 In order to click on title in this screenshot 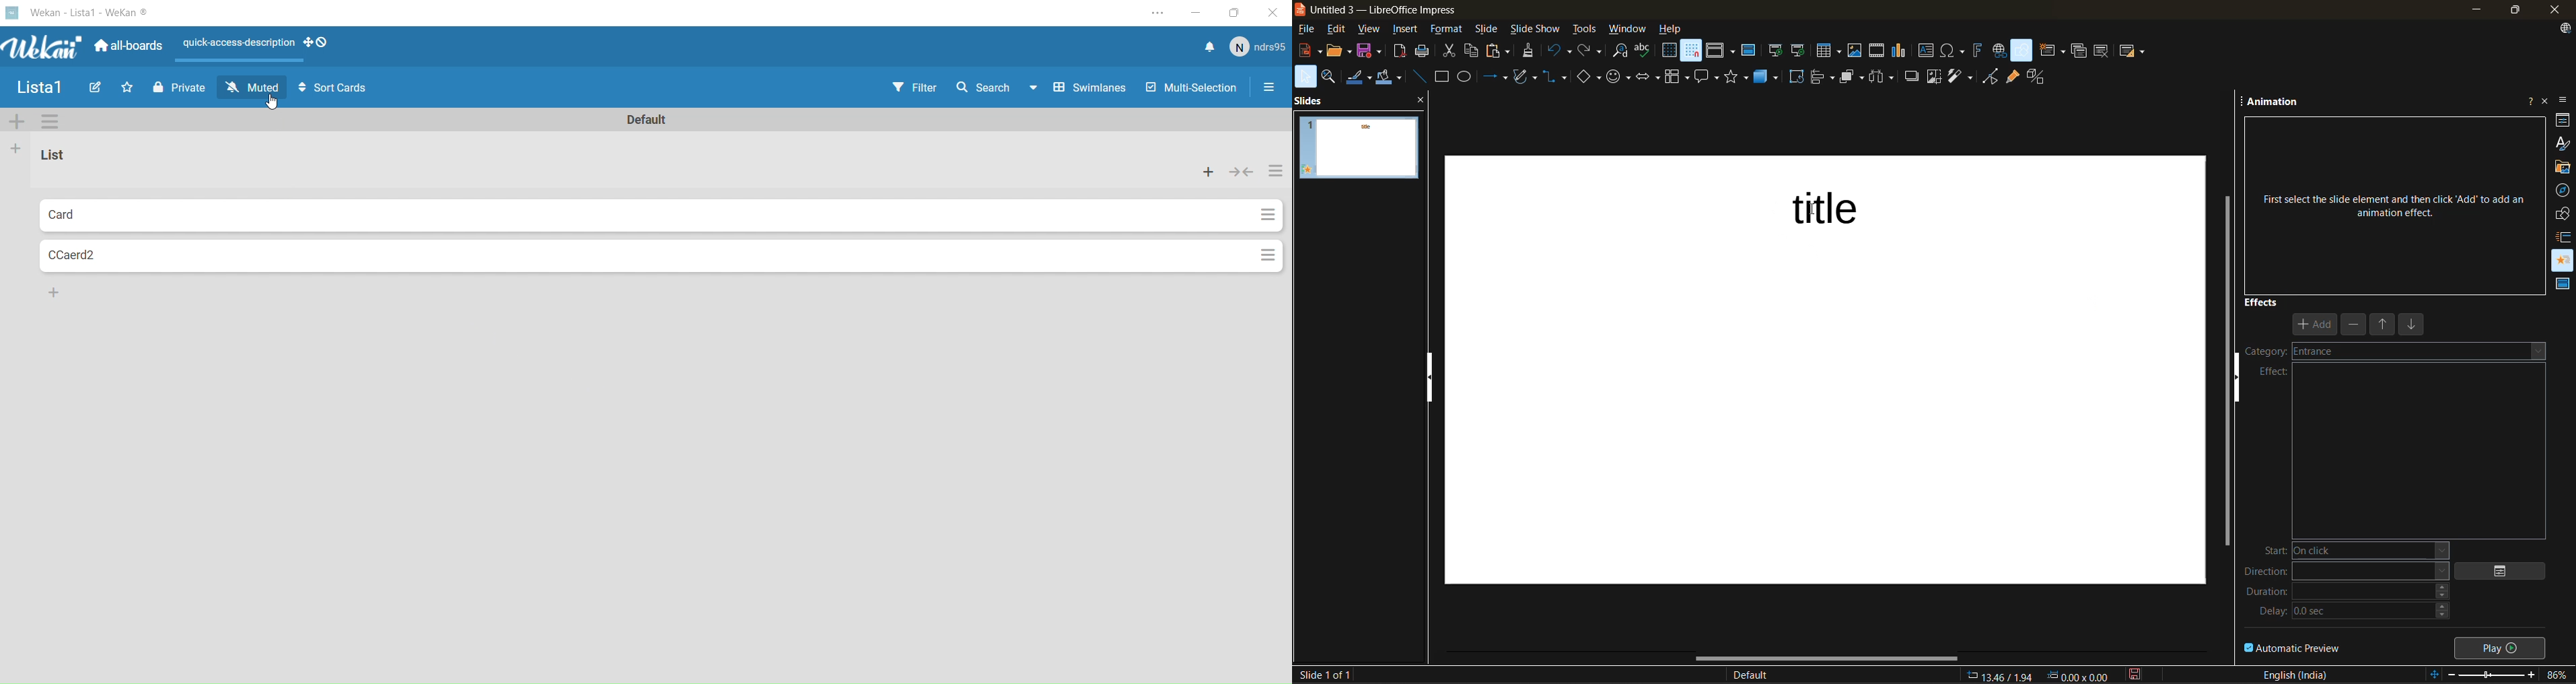, I will do `click(1858, 211)`.